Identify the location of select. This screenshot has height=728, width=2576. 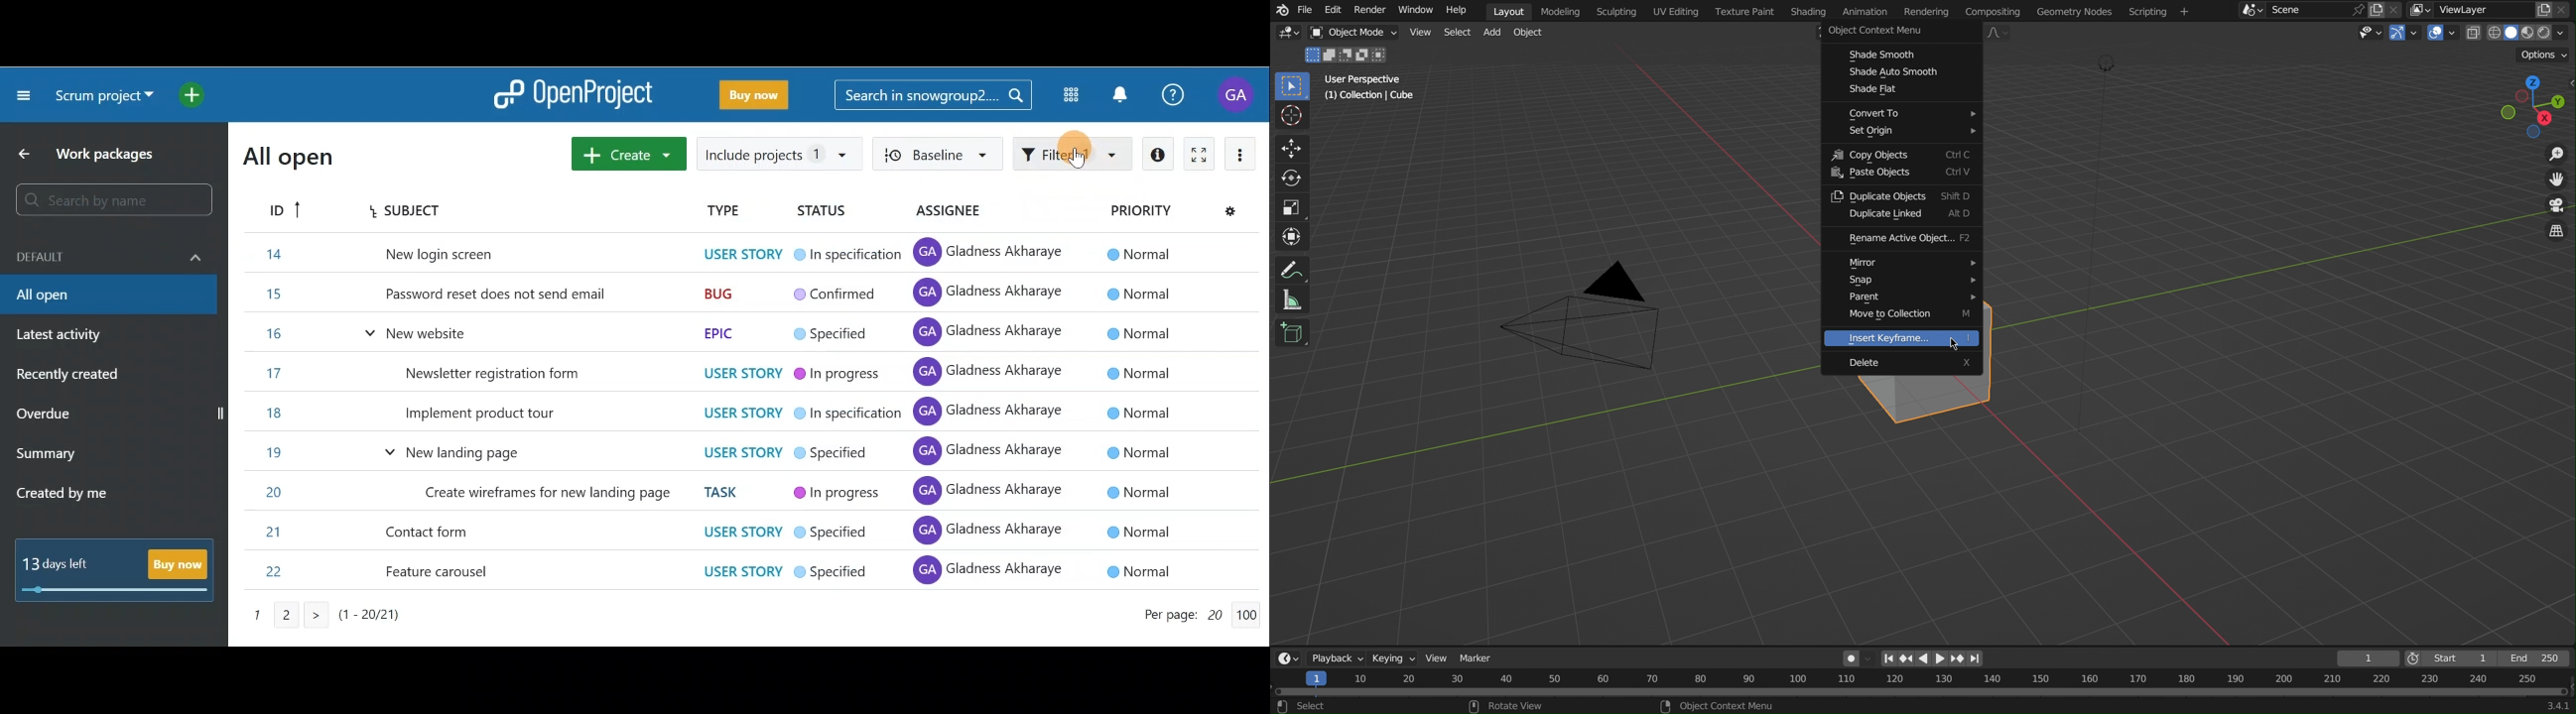
(1310, 54).